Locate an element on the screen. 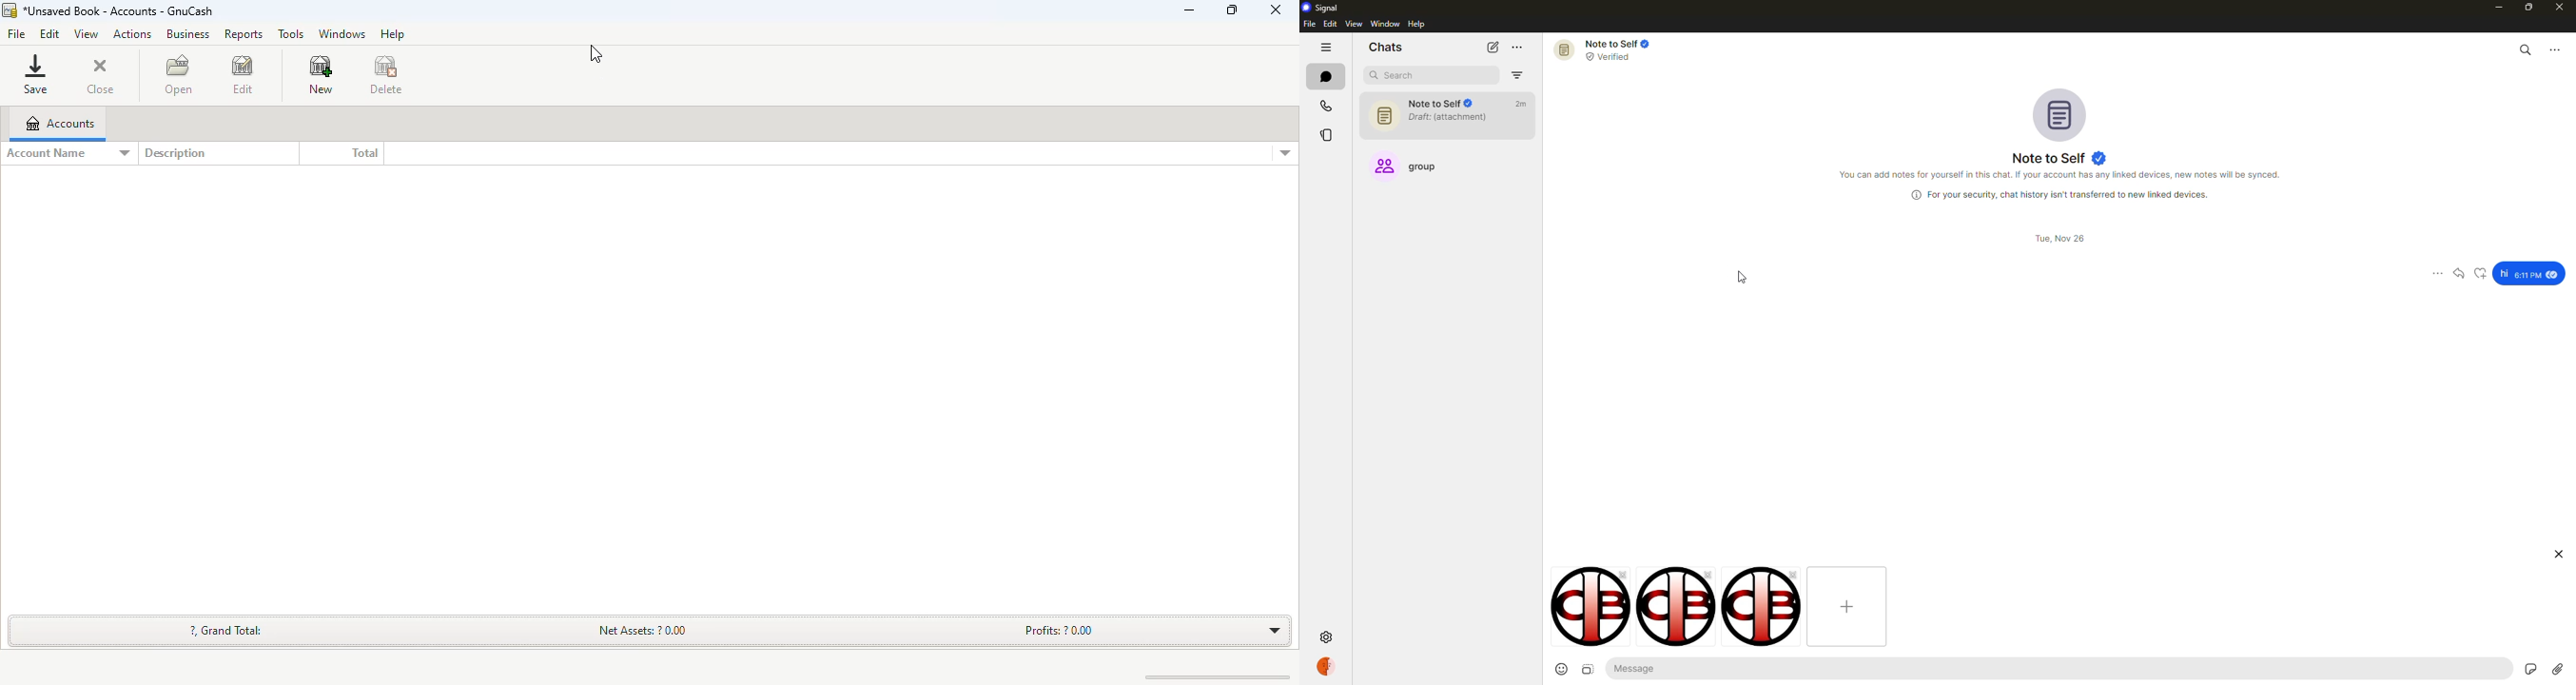  image is located at coordinates (1755, 607).